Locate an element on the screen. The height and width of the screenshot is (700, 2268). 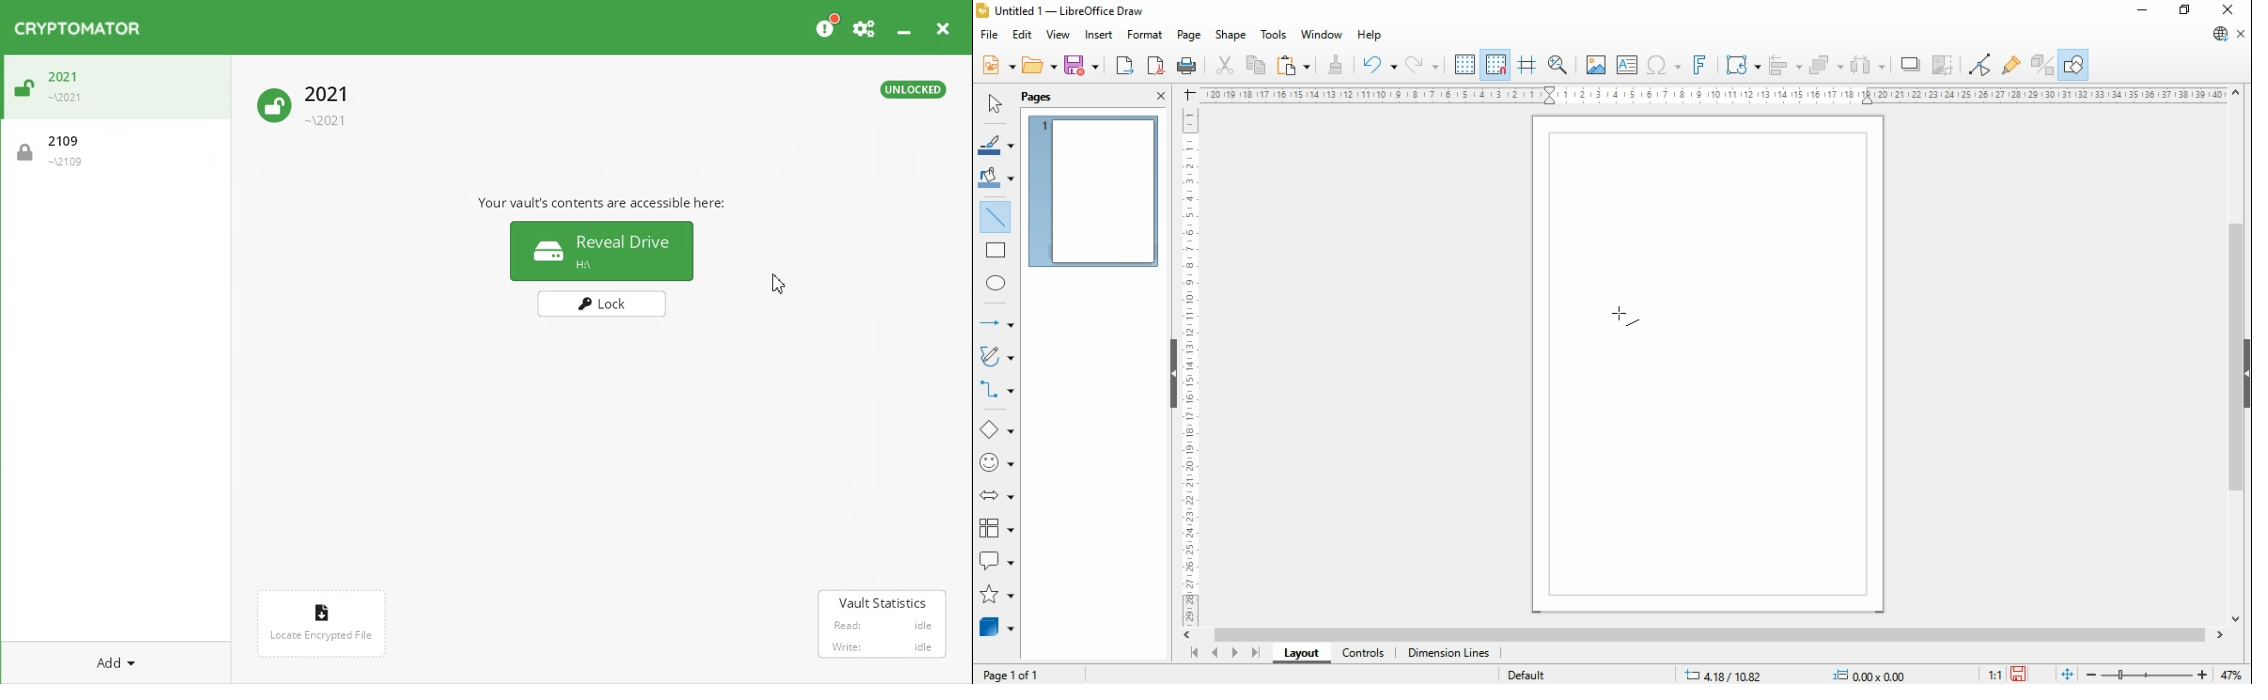
close window is located at coordinates (2225, 10).